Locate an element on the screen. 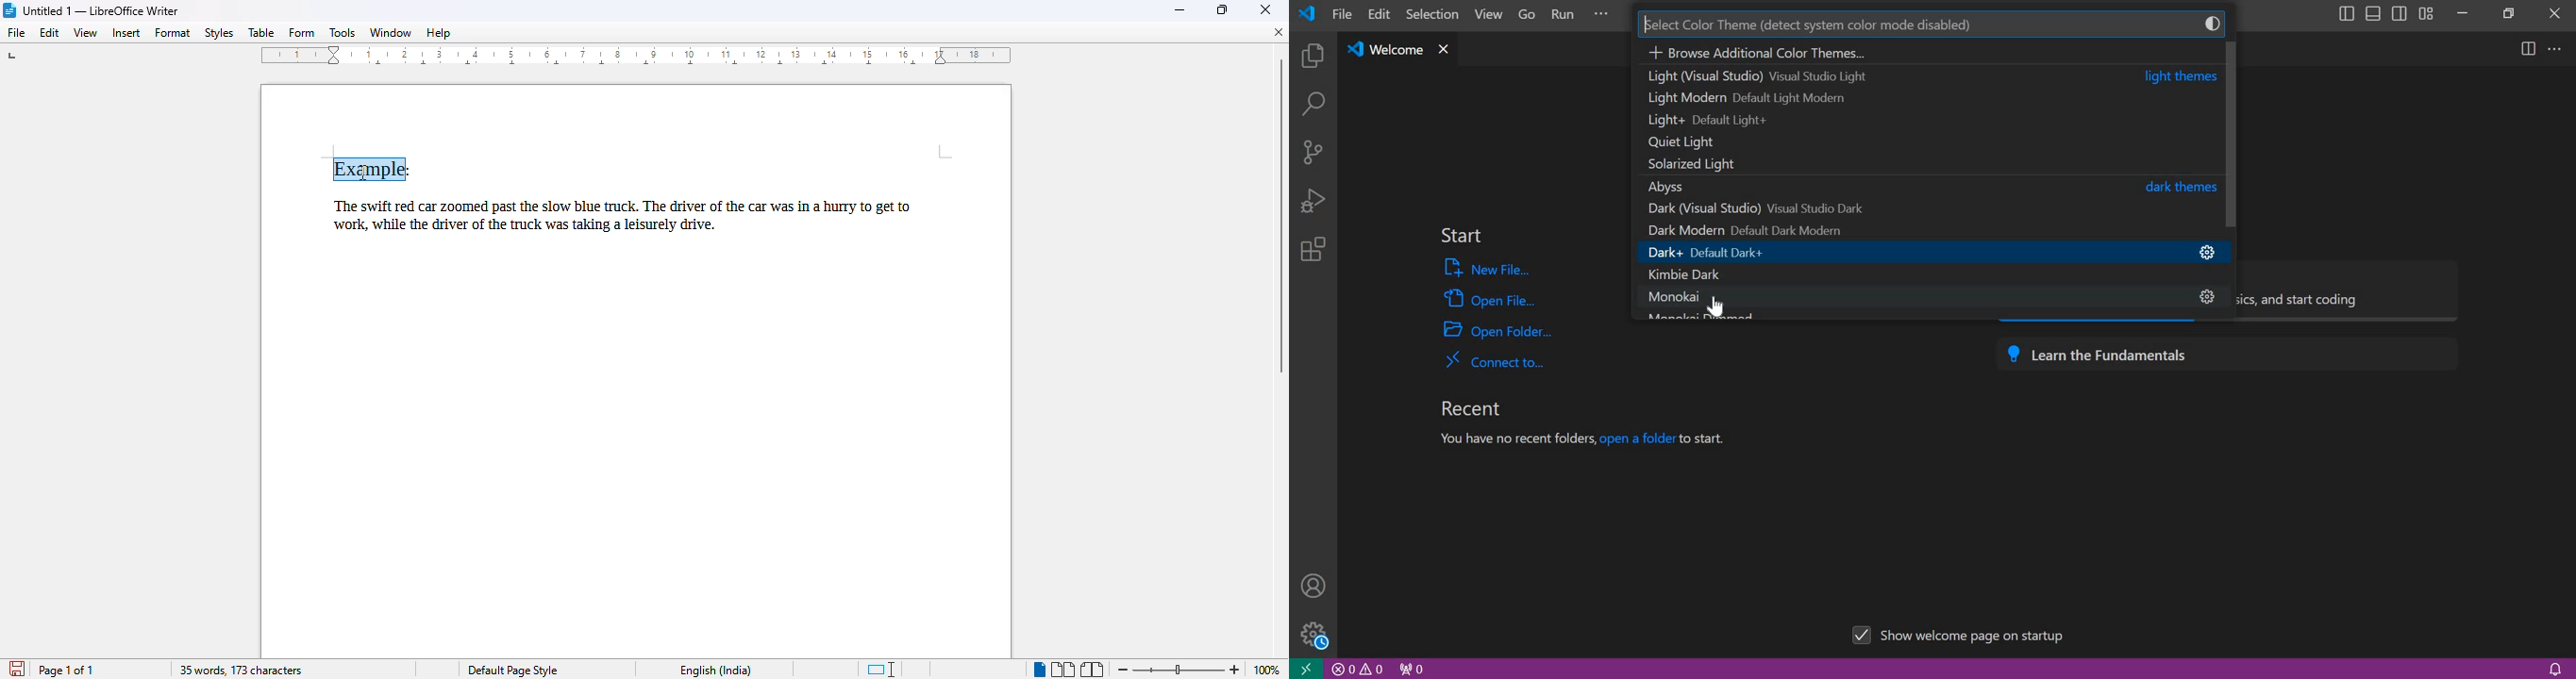 This screenshot has width=2576, height=700. contrast is located at coordinates (2216, 22).